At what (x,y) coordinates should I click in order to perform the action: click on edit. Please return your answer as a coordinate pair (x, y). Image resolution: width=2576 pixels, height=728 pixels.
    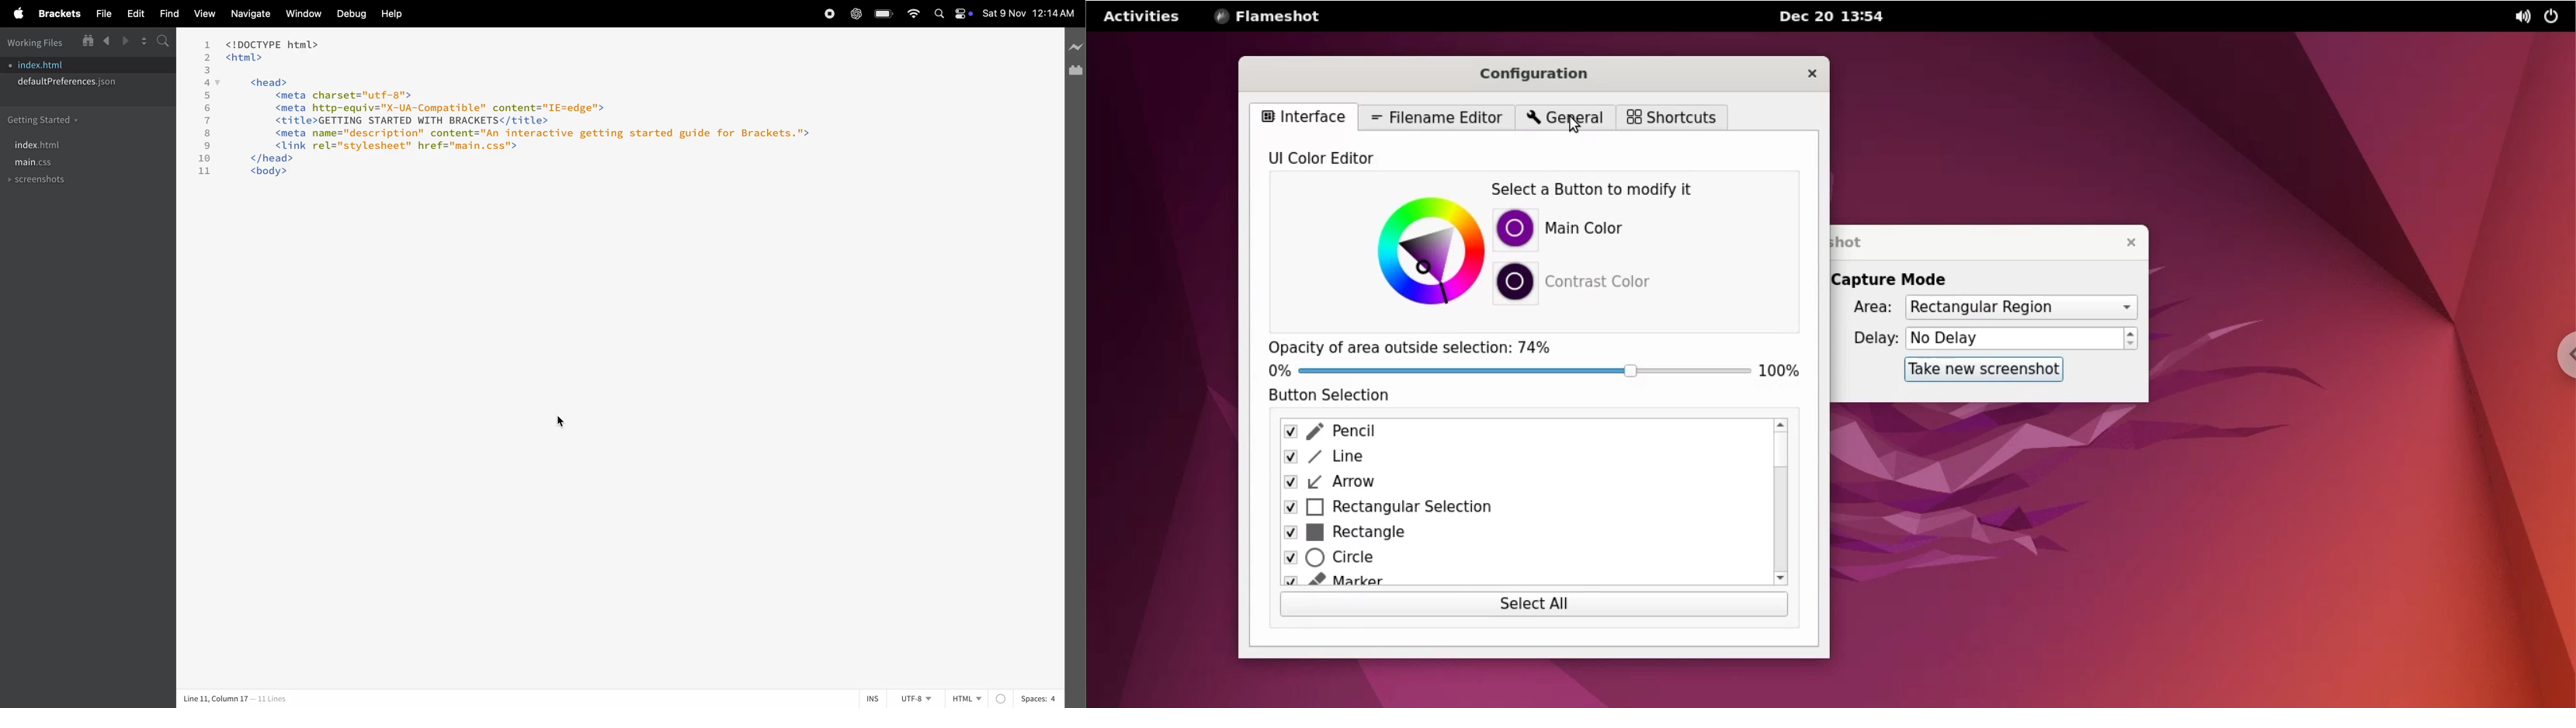
    Looking at the image, I should click on (131, 14).